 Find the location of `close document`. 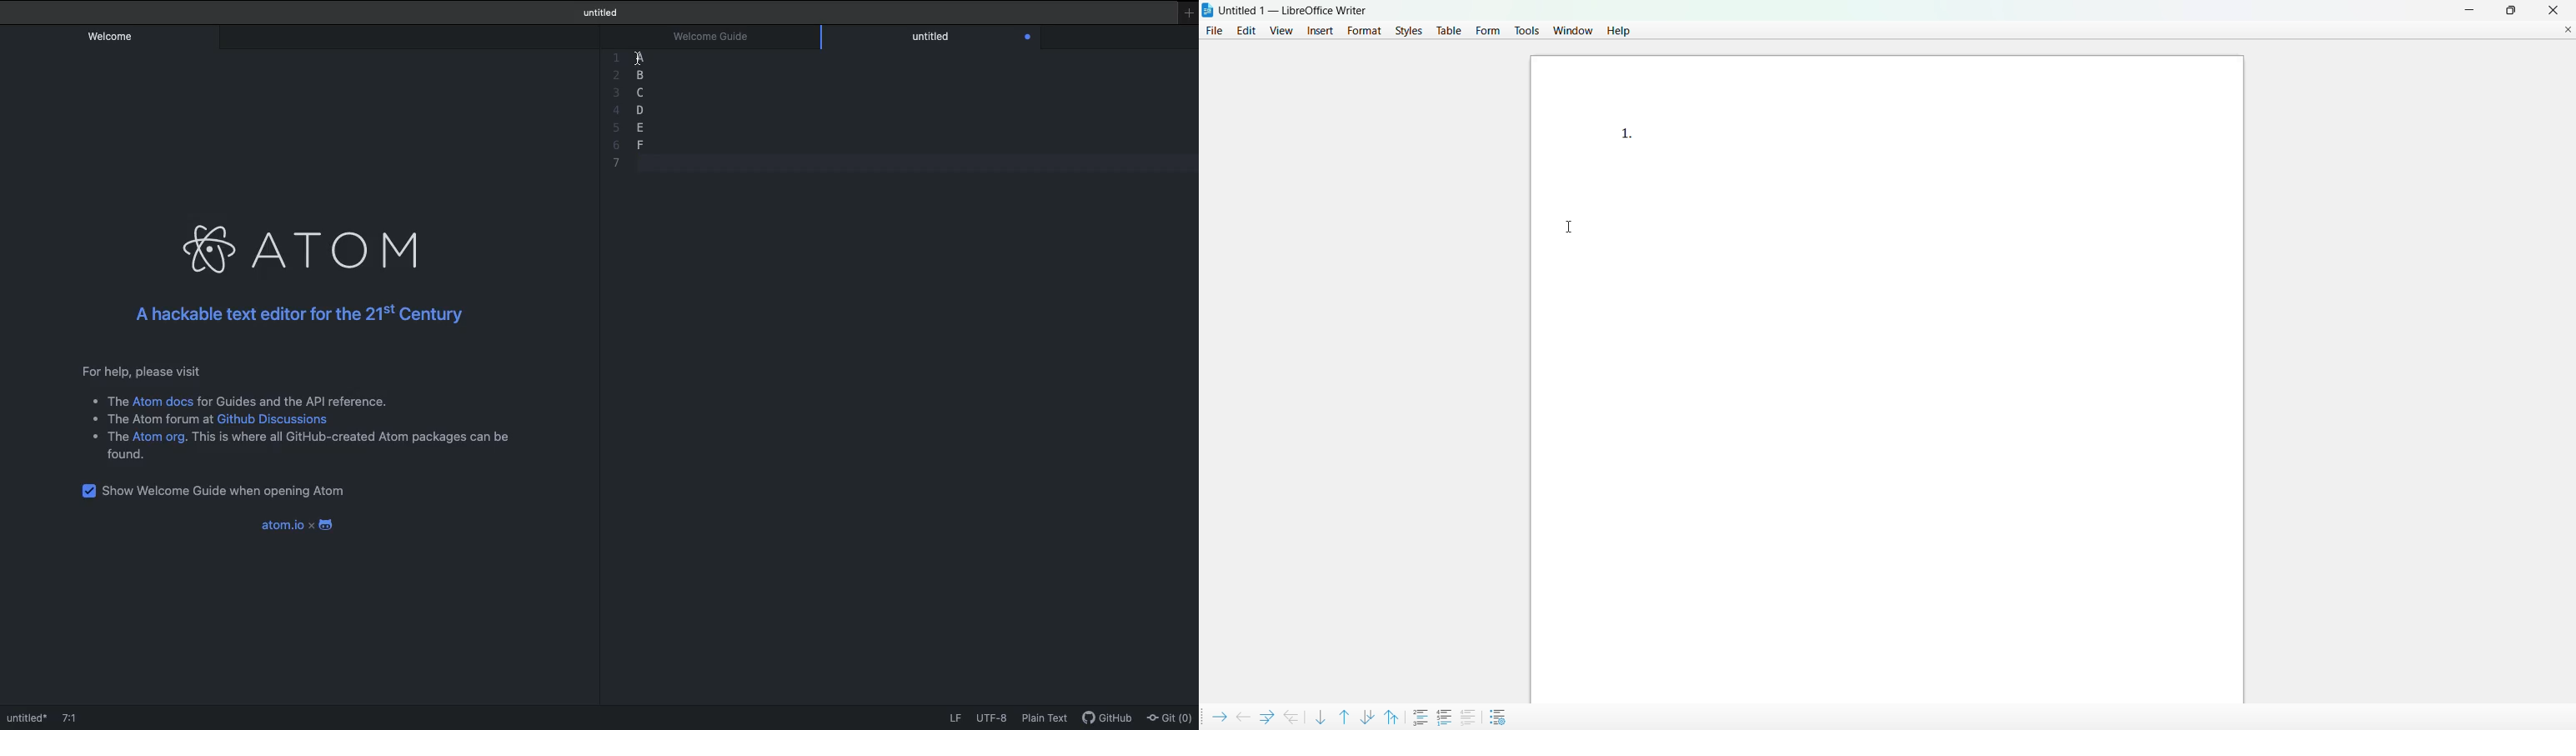

close document is located at coordinates (2568, 29).